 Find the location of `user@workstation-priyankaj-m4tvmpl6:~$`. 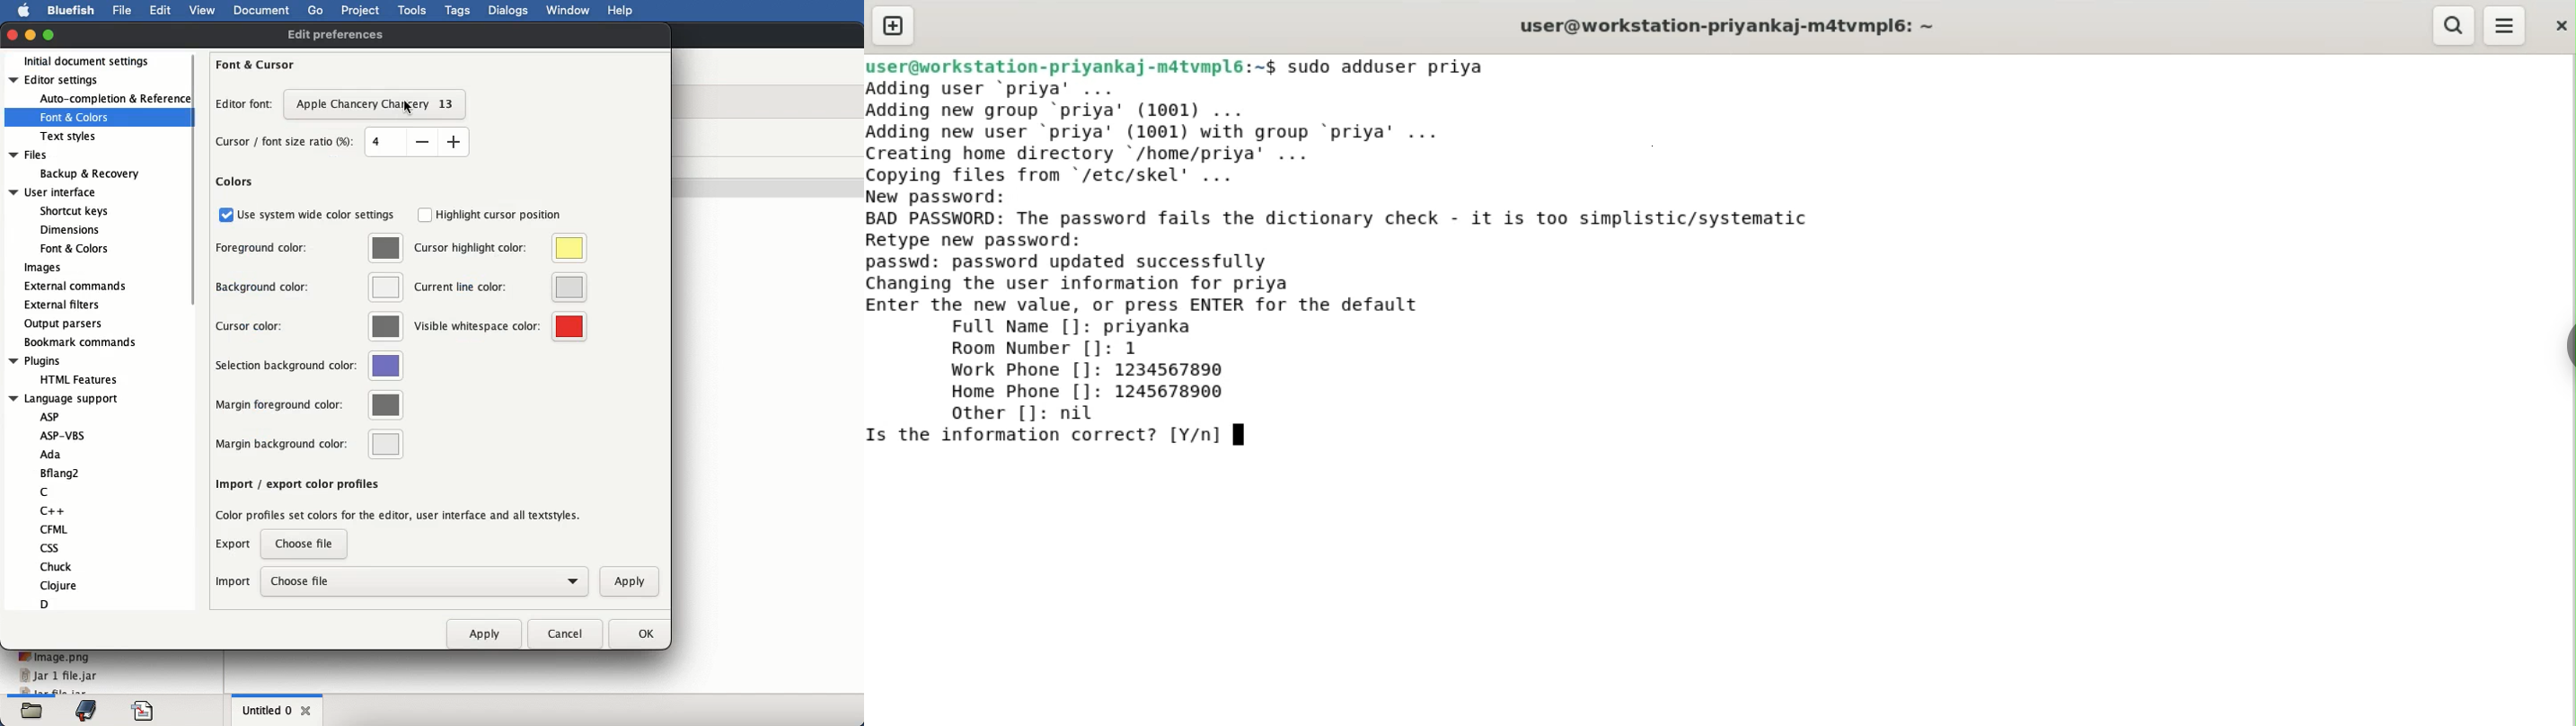

user@workstation-priyankaj-m4tvmpl6:~$ is located at coordinates (1071, 64).